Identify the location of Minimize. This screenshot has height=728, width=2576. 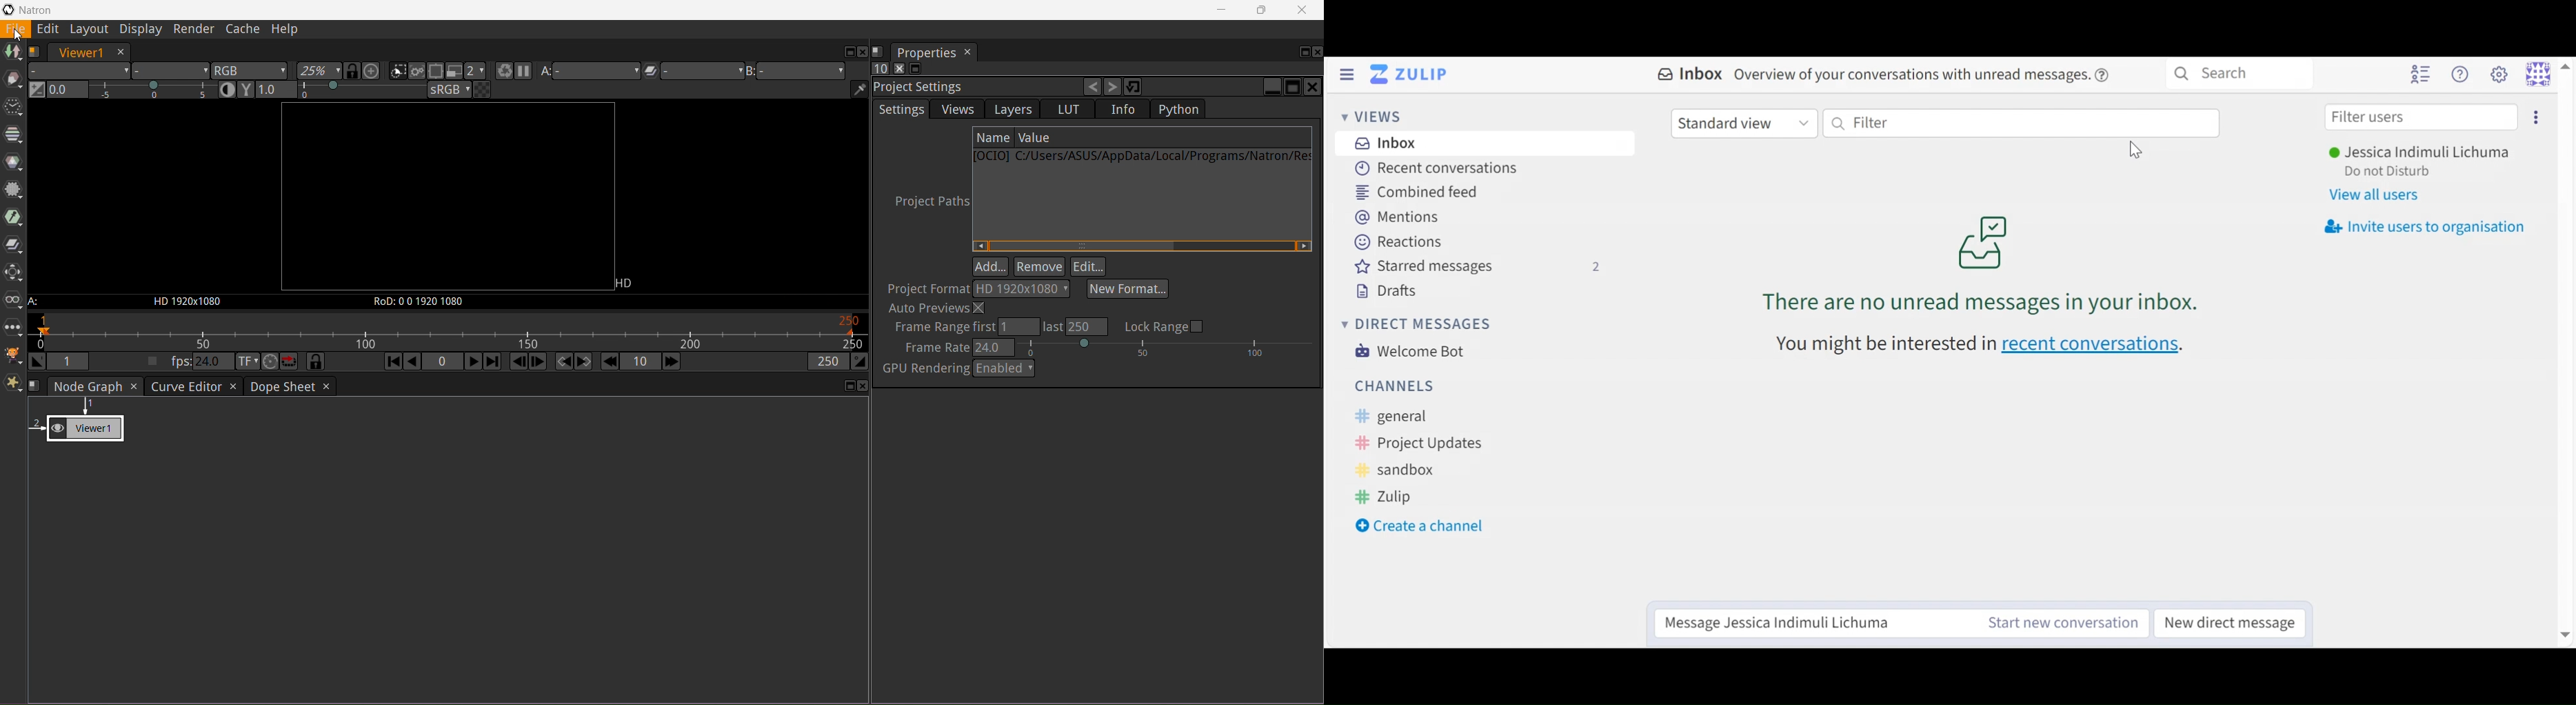
(1271, 87).